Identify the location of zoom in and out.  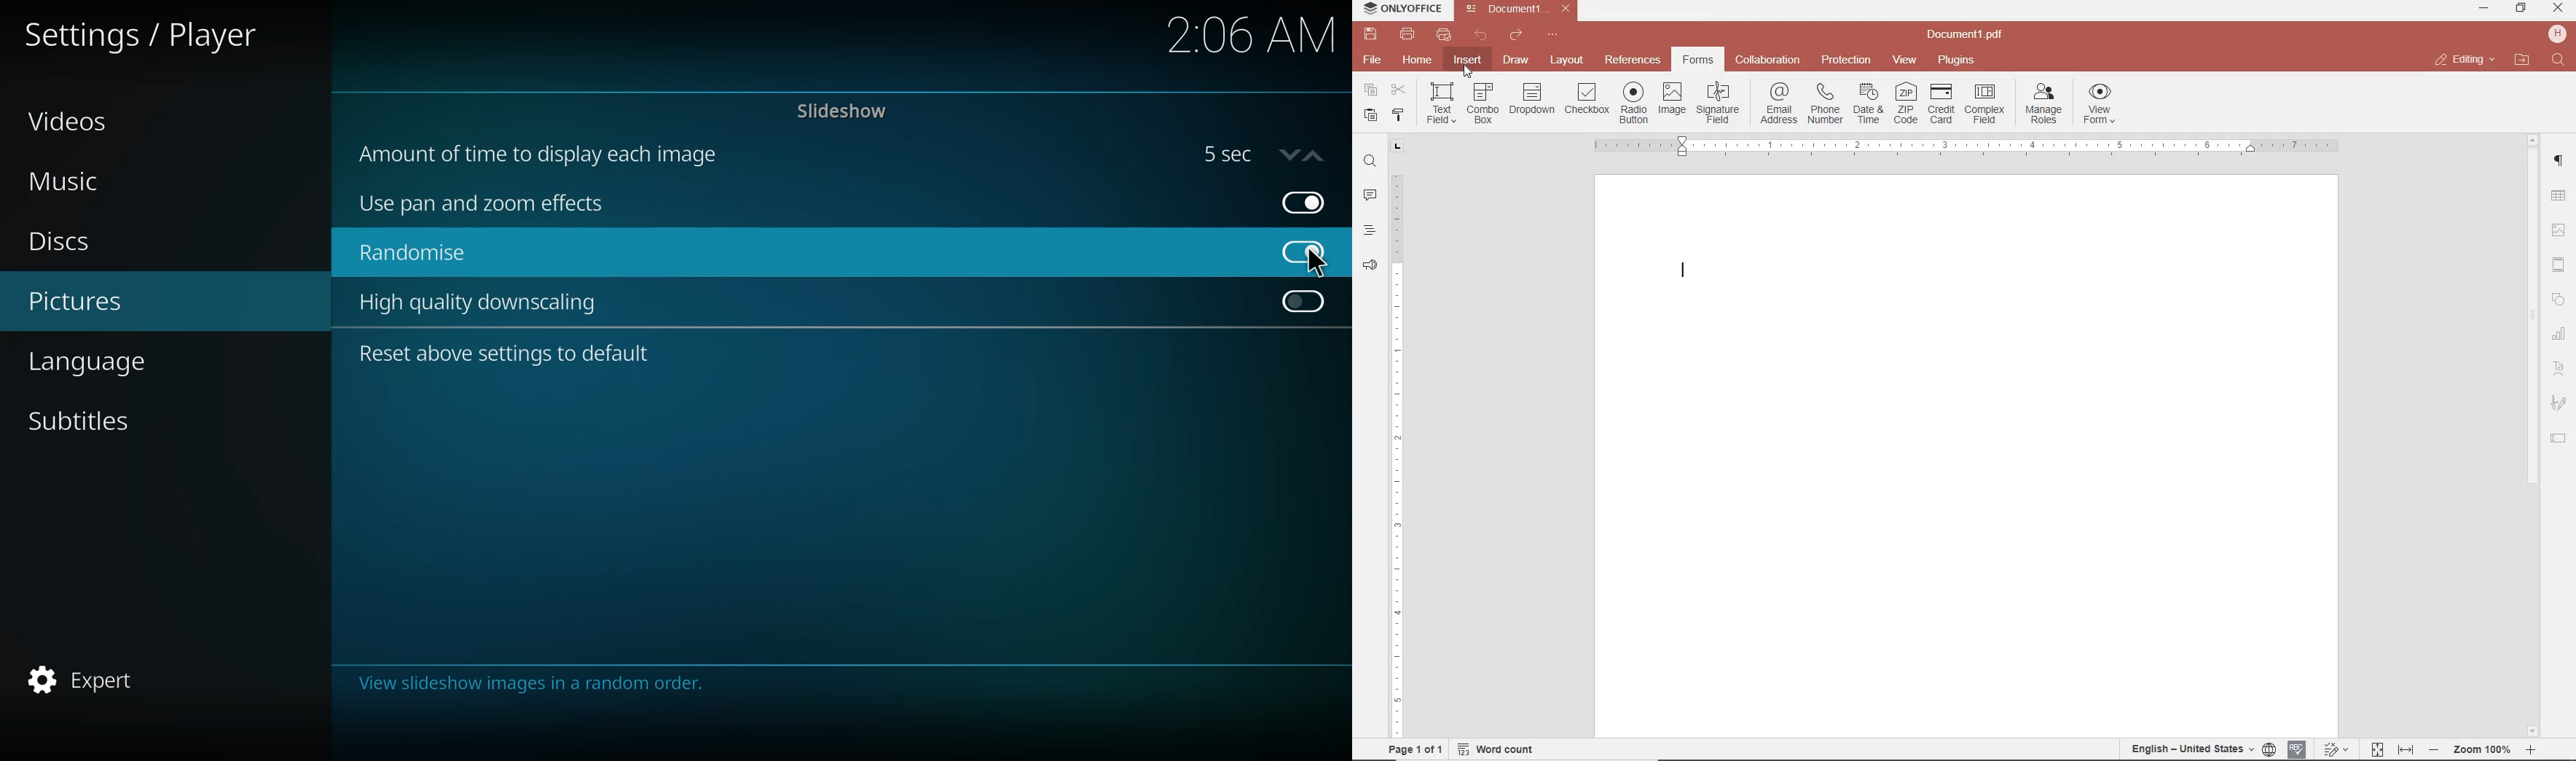
(2482, 750).